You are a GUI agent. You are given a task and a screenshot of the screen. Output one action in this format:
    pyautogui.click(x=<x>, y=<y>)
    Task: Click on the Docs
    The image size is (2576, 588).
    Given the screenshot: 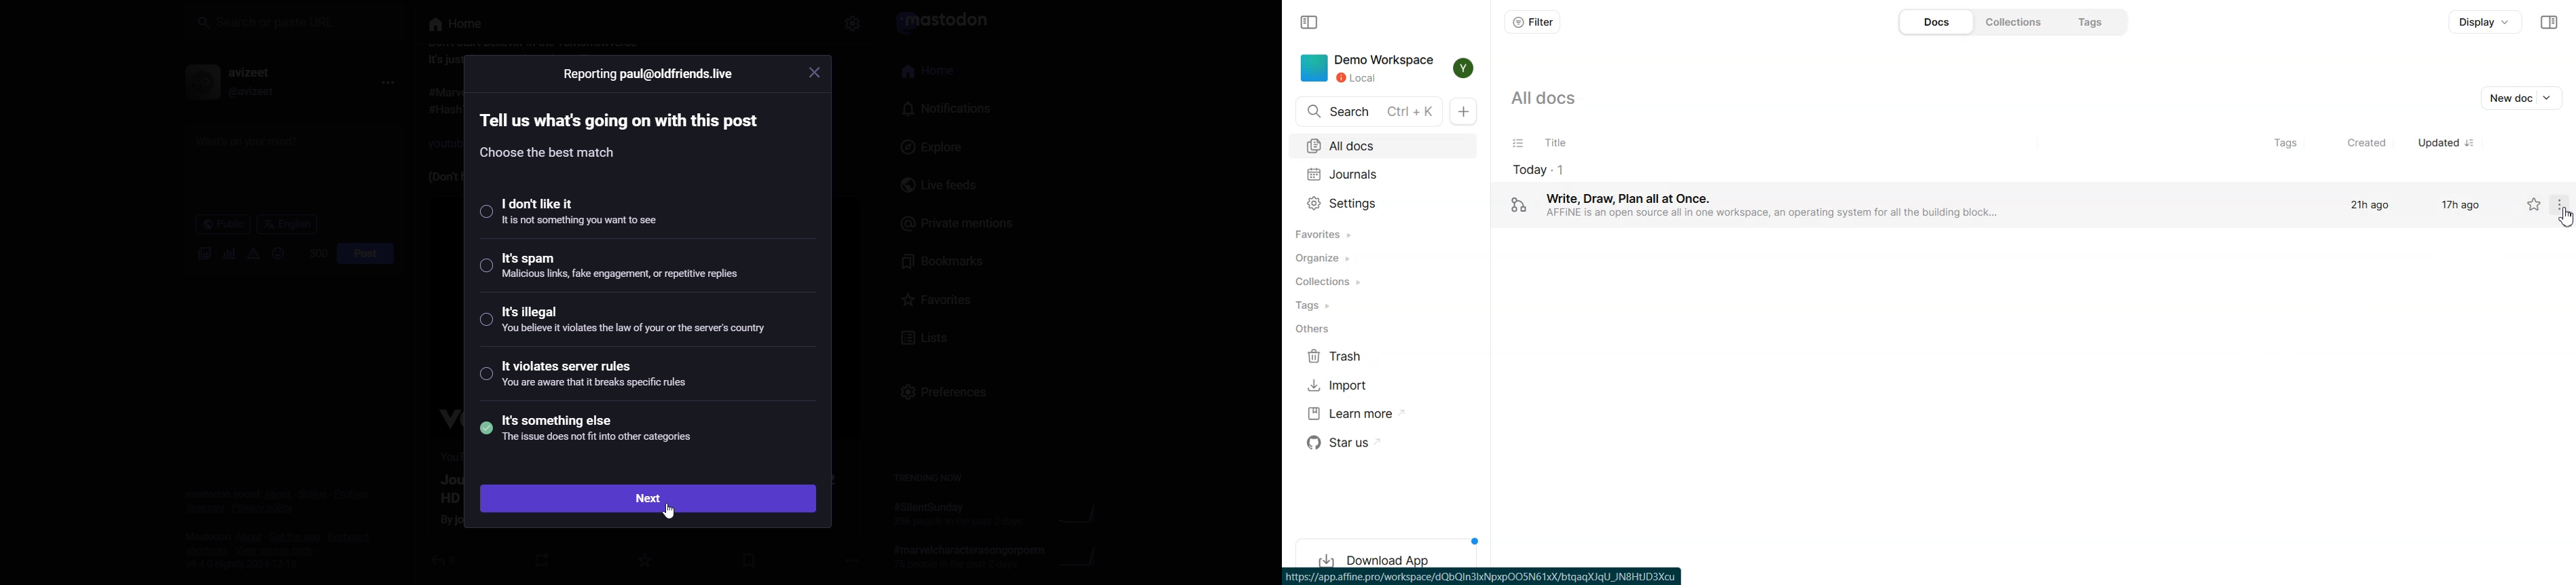 What is the action you would take?
    pyautogui.click(x=1936, y=22)
    